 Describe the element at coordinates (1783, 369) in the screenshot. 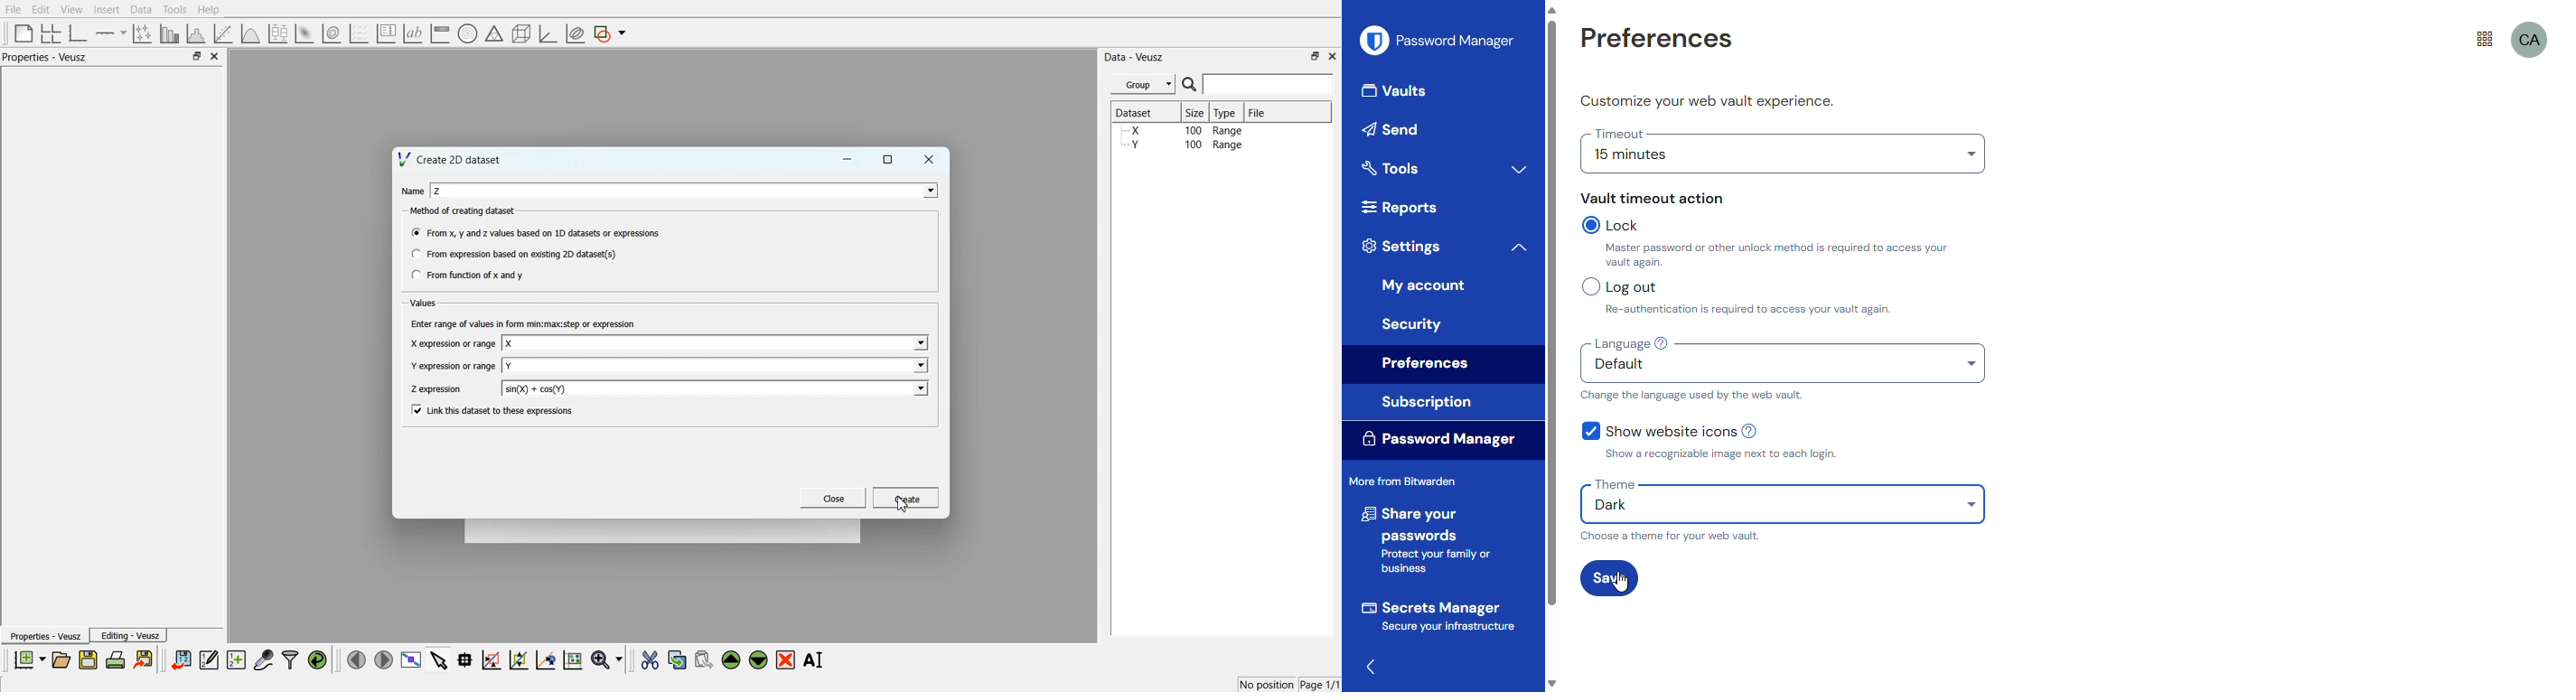

I see `default` at that location.